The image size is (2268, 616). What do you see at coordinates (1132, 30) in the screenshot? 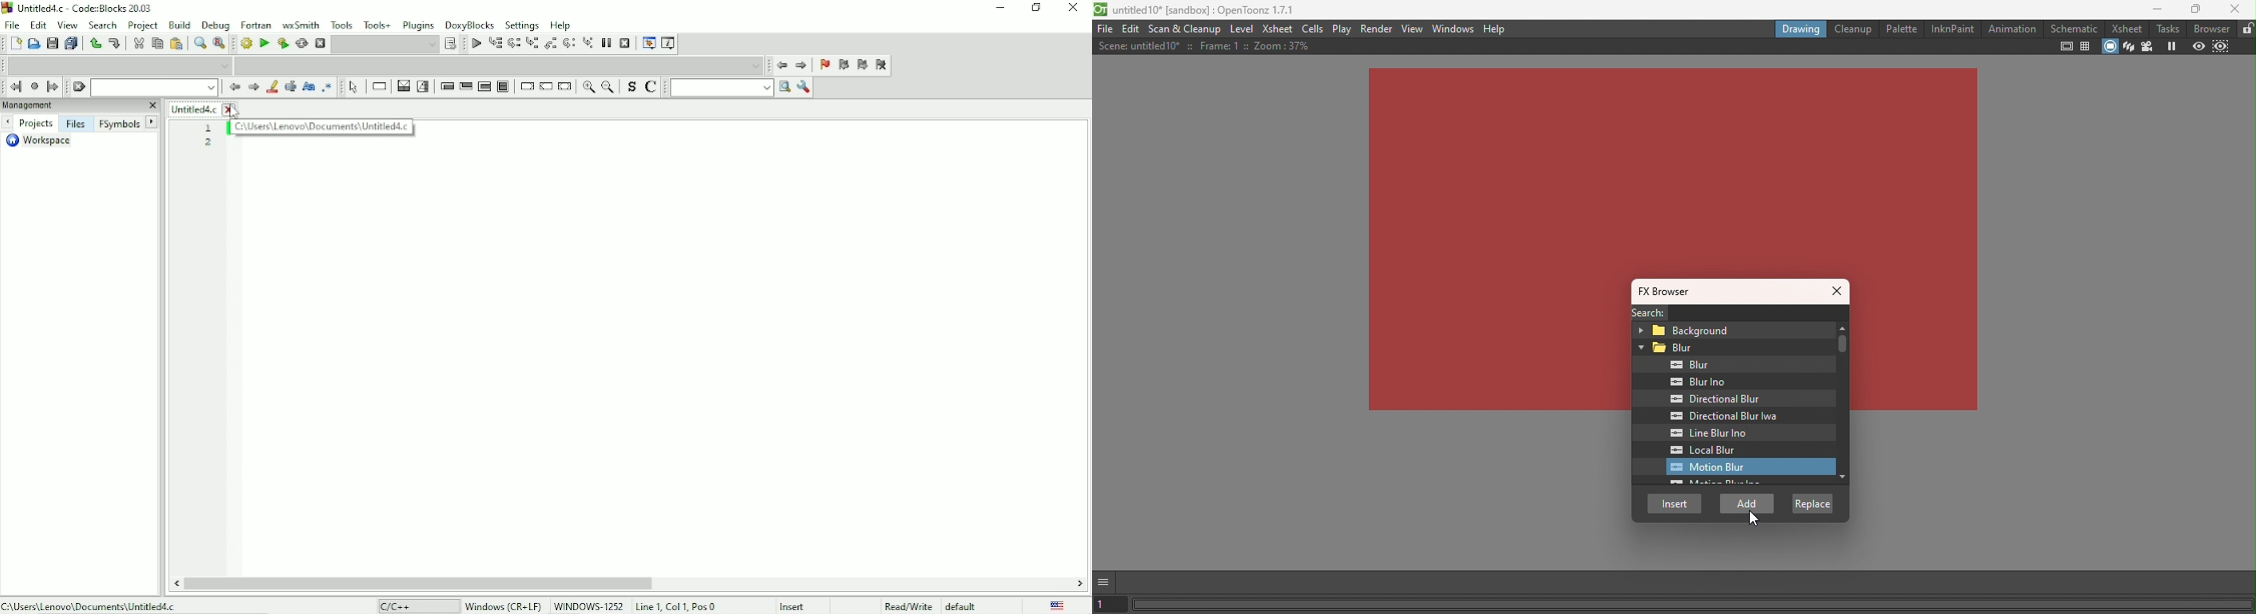
I see `Edit` at bounding box center [1132, 30].